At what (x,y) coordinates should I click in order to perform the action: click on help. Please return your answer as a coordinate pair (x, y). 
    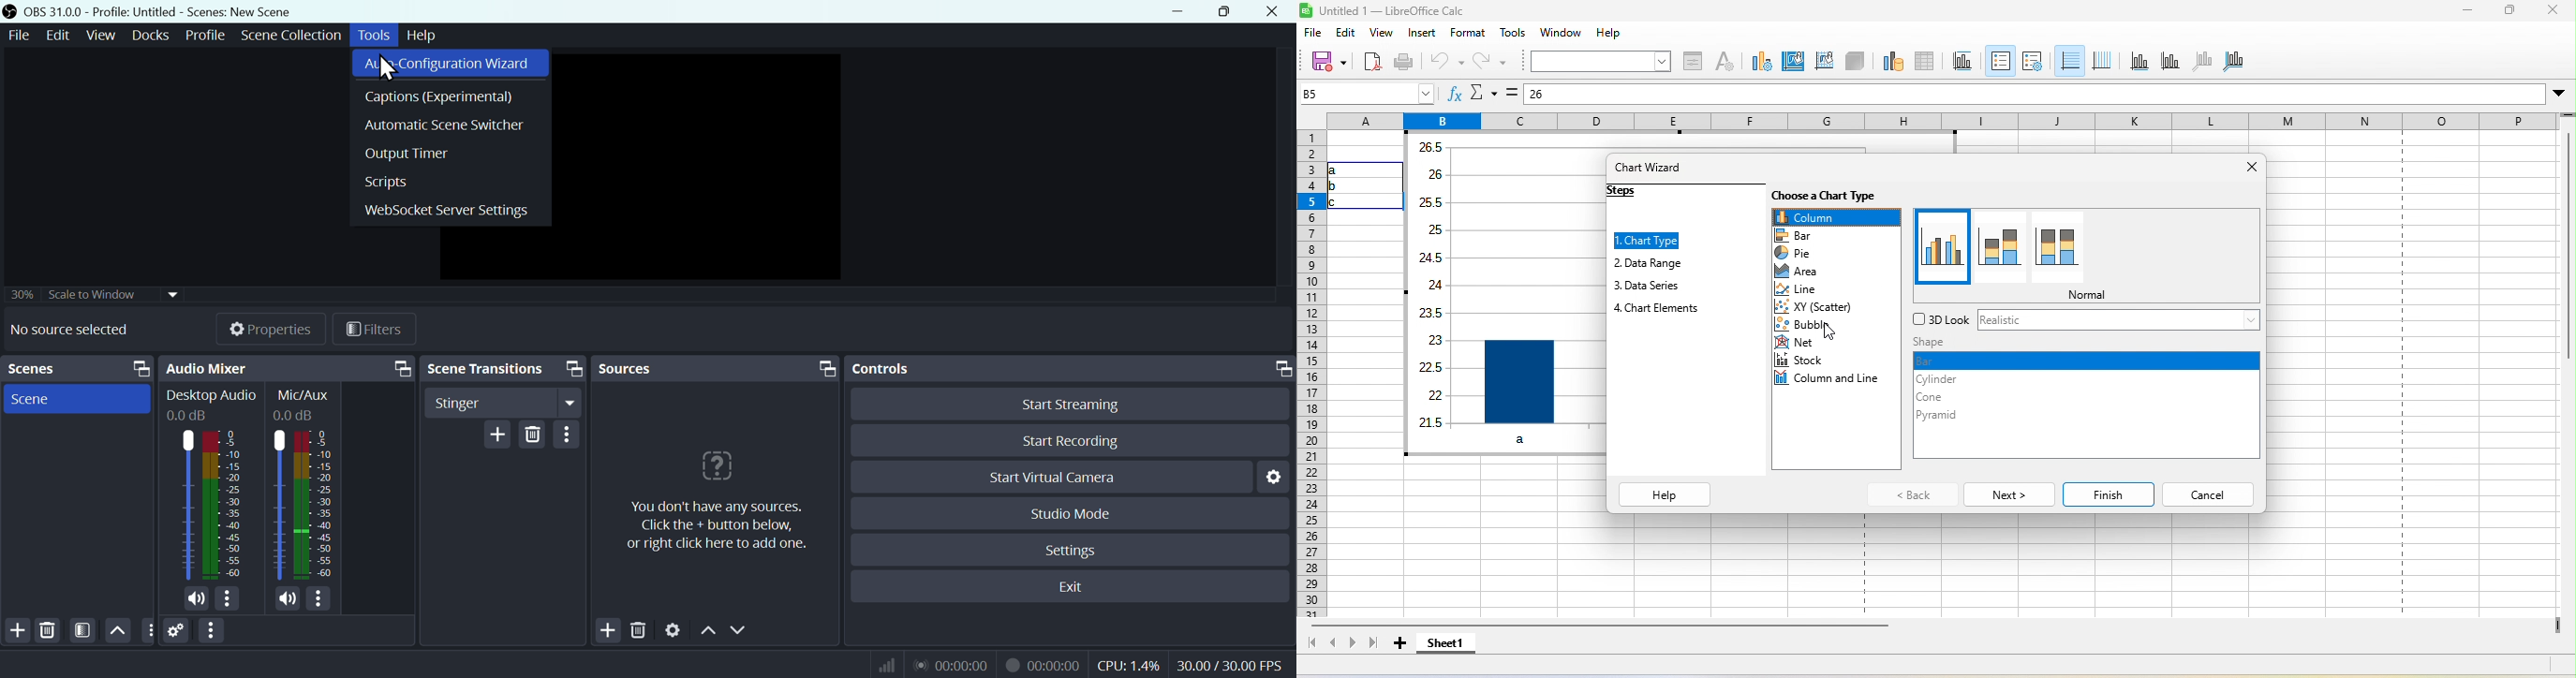
    Looking at the image, I should click on (1666, 494).